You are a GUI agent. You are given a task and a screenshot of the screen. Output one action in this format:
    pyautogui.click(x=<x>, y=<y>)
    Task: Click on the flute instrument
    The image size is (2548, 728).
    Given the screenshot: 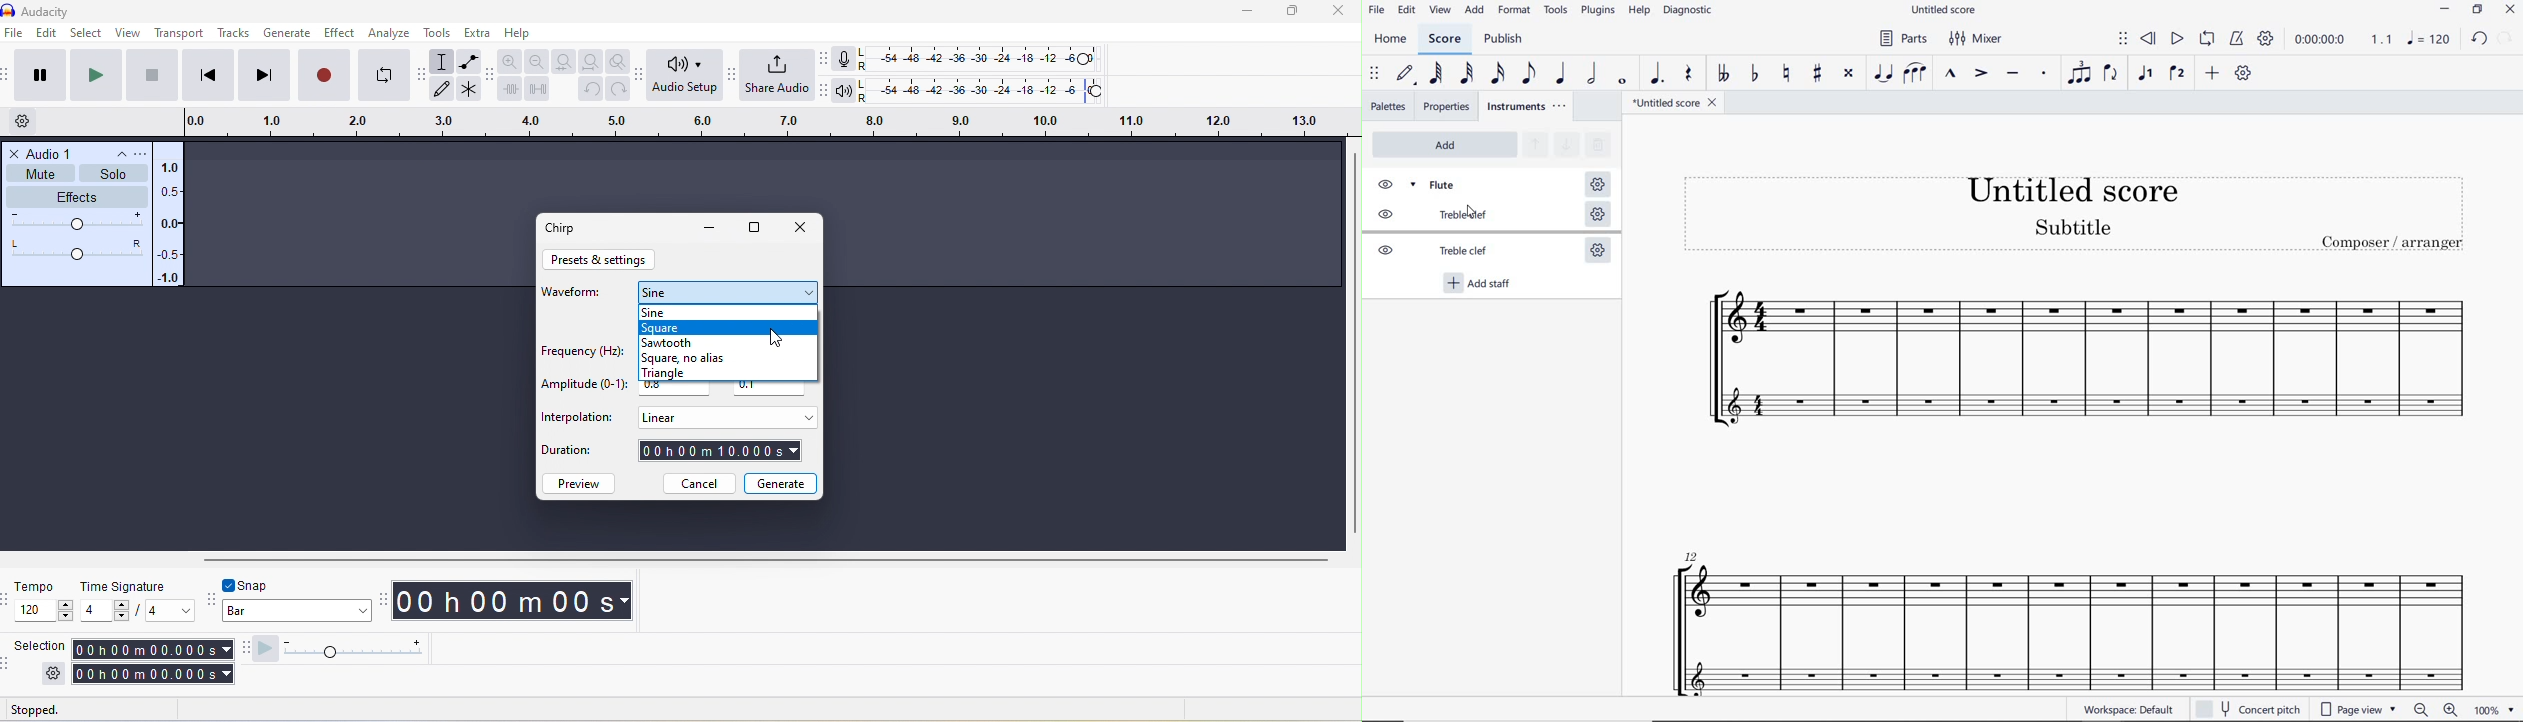 What is the action you would take?
    pyautogui.click(x=2065, y=599)
    